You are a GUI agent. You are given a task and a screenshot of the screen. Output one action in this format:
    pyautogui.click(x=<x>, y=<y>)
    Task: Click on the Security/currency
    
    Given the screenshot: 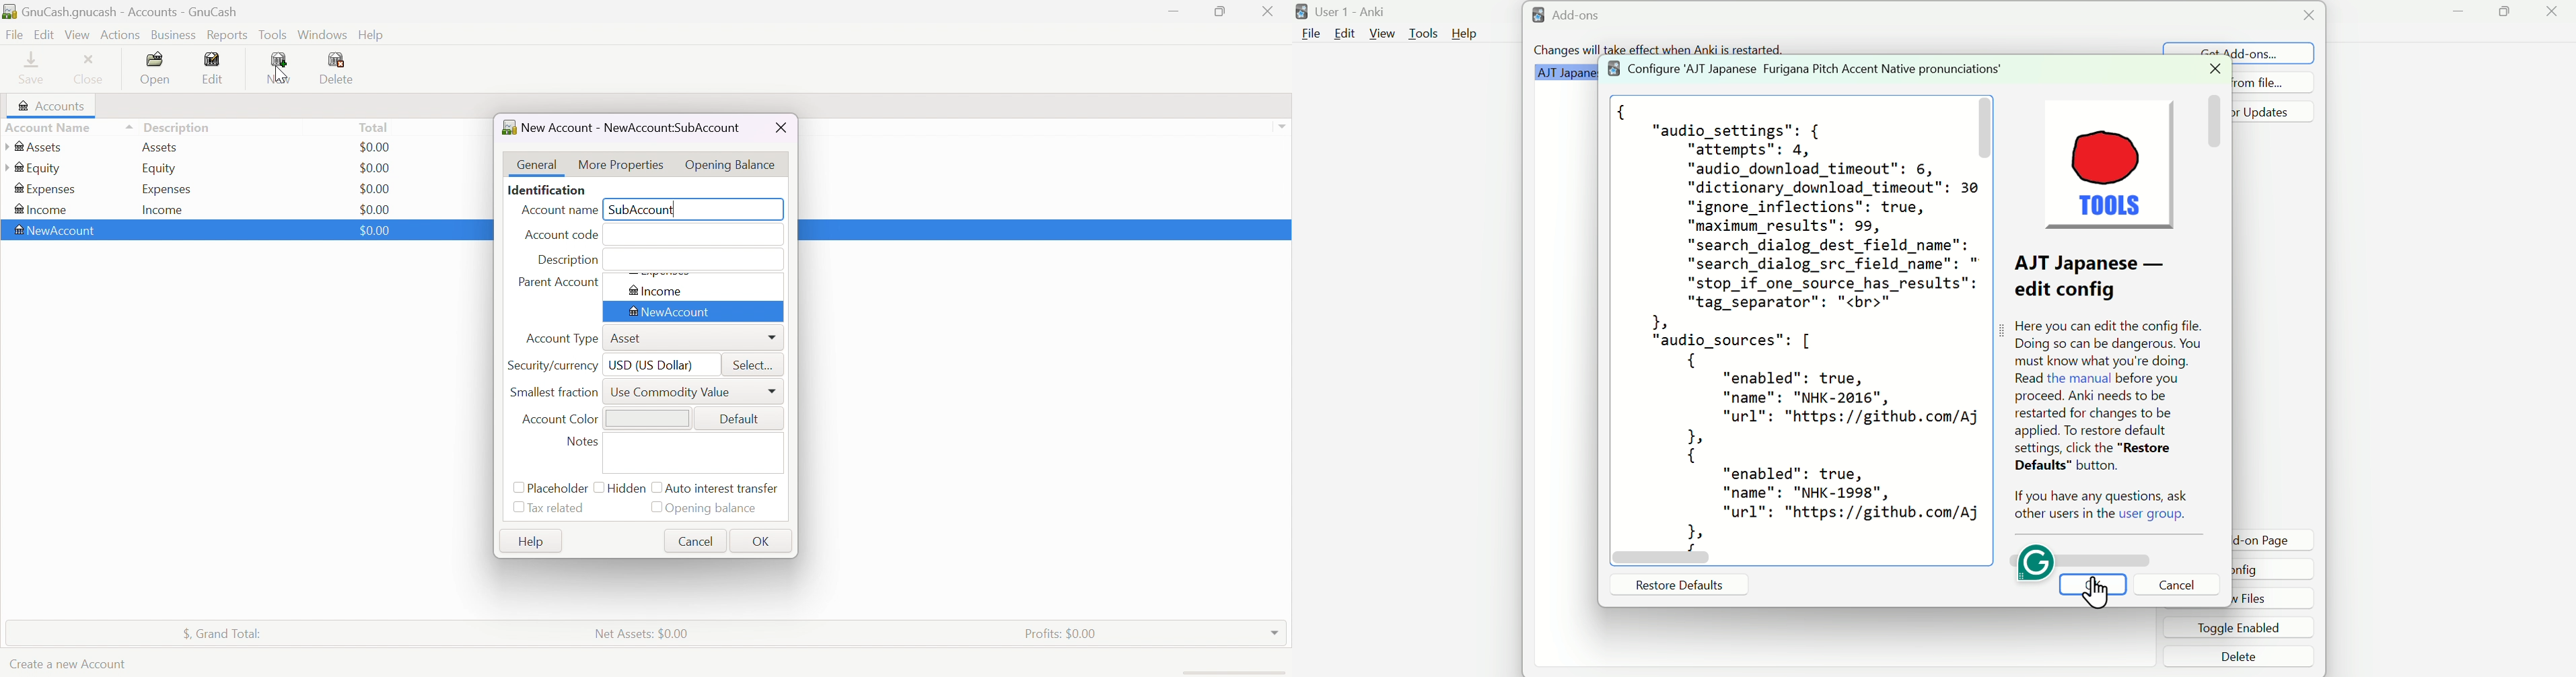 What is the action you would take?
    pyautogui.click(x=552, y=367)
    